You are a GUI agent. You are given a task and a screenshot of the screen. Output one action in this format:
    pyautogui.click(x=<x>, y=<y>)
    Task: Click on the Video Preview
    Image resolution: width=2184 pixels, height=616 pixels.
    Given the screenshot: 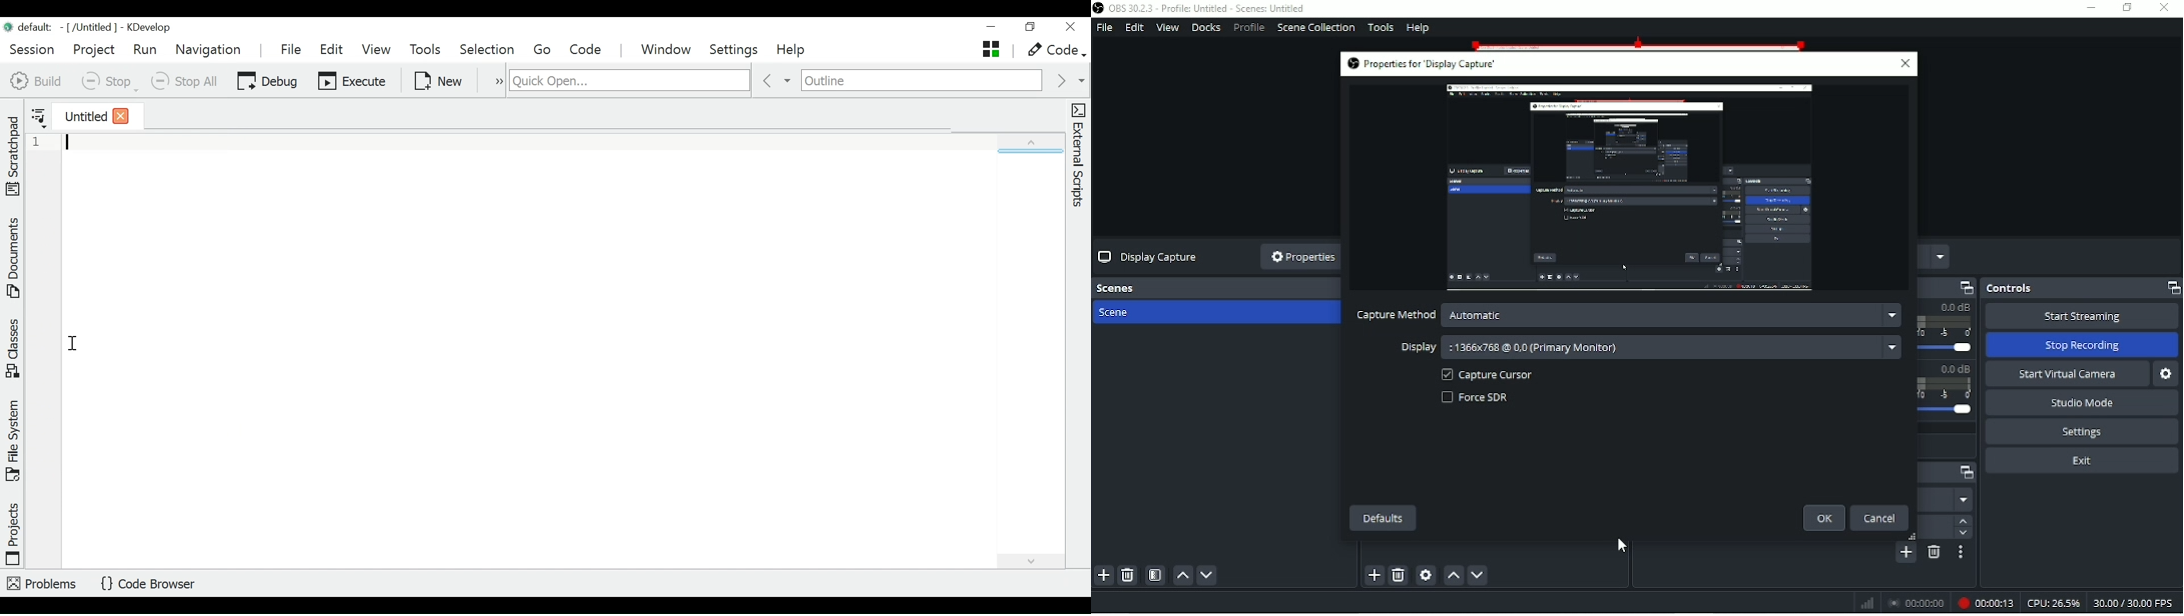 What is the action you would take?
    pyautogui.click(x=1630, y=186)
    